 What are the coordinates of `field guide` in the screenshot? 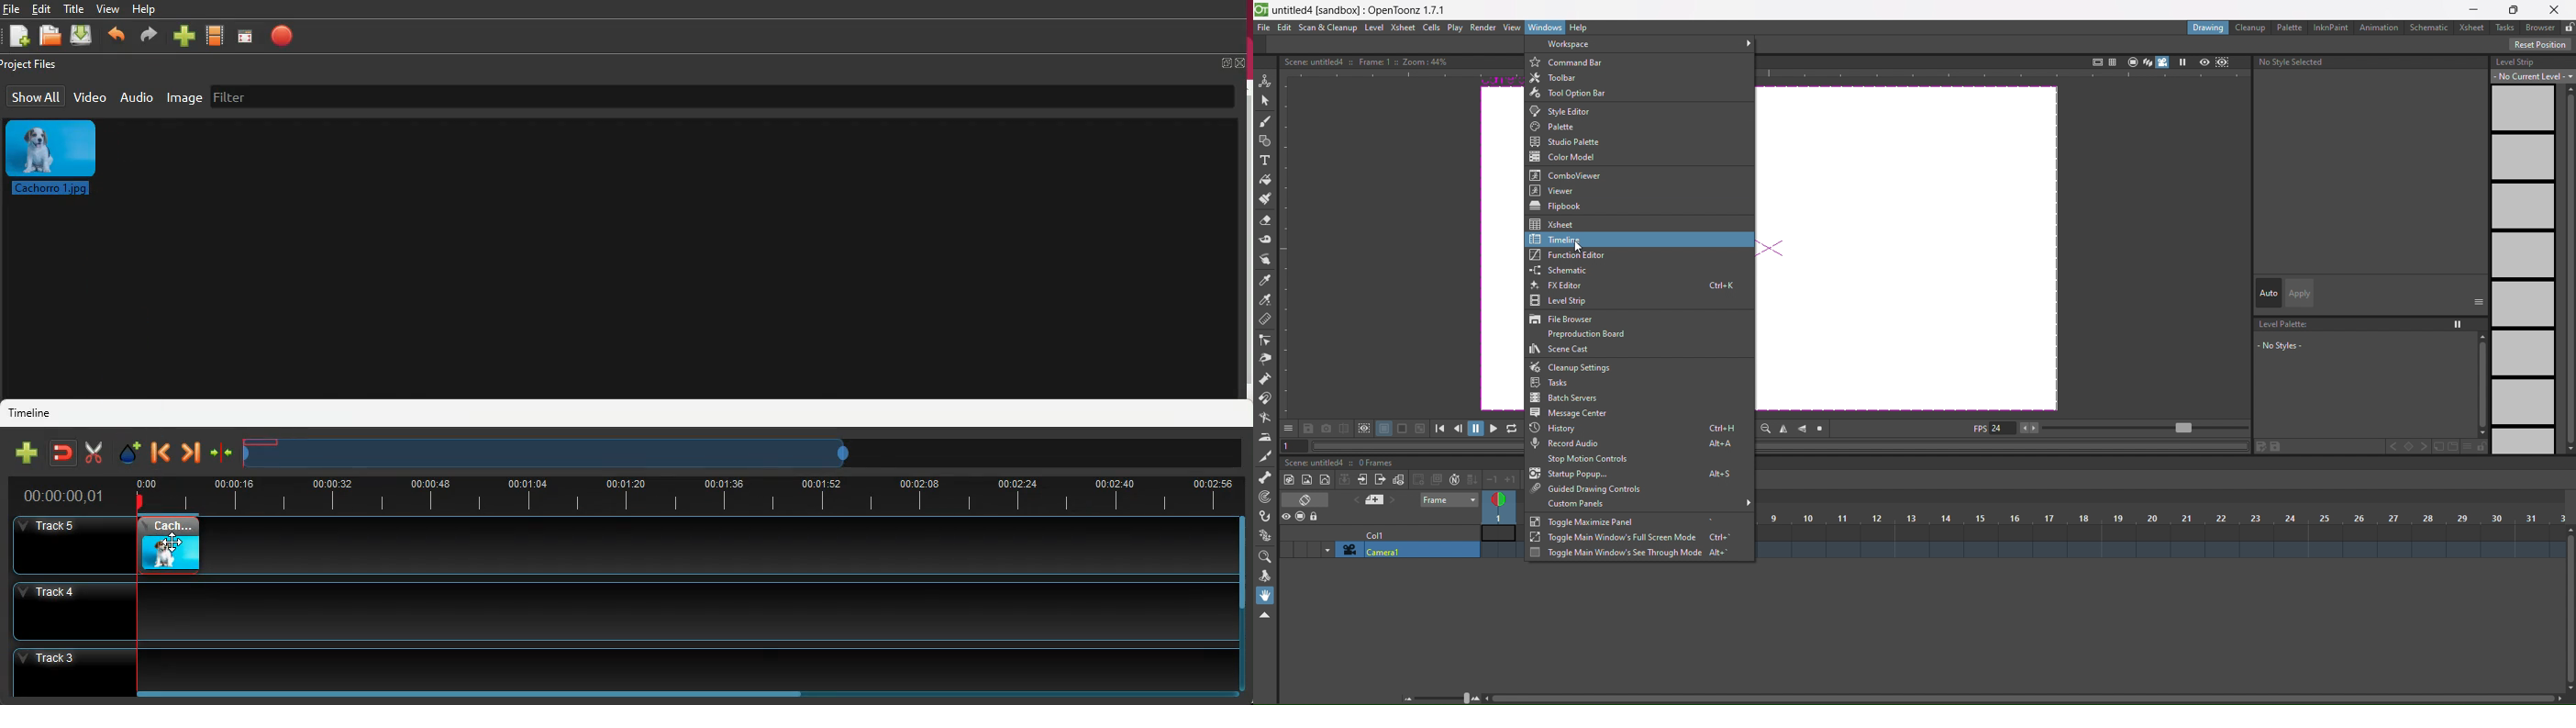 It's located at (2112, 61).